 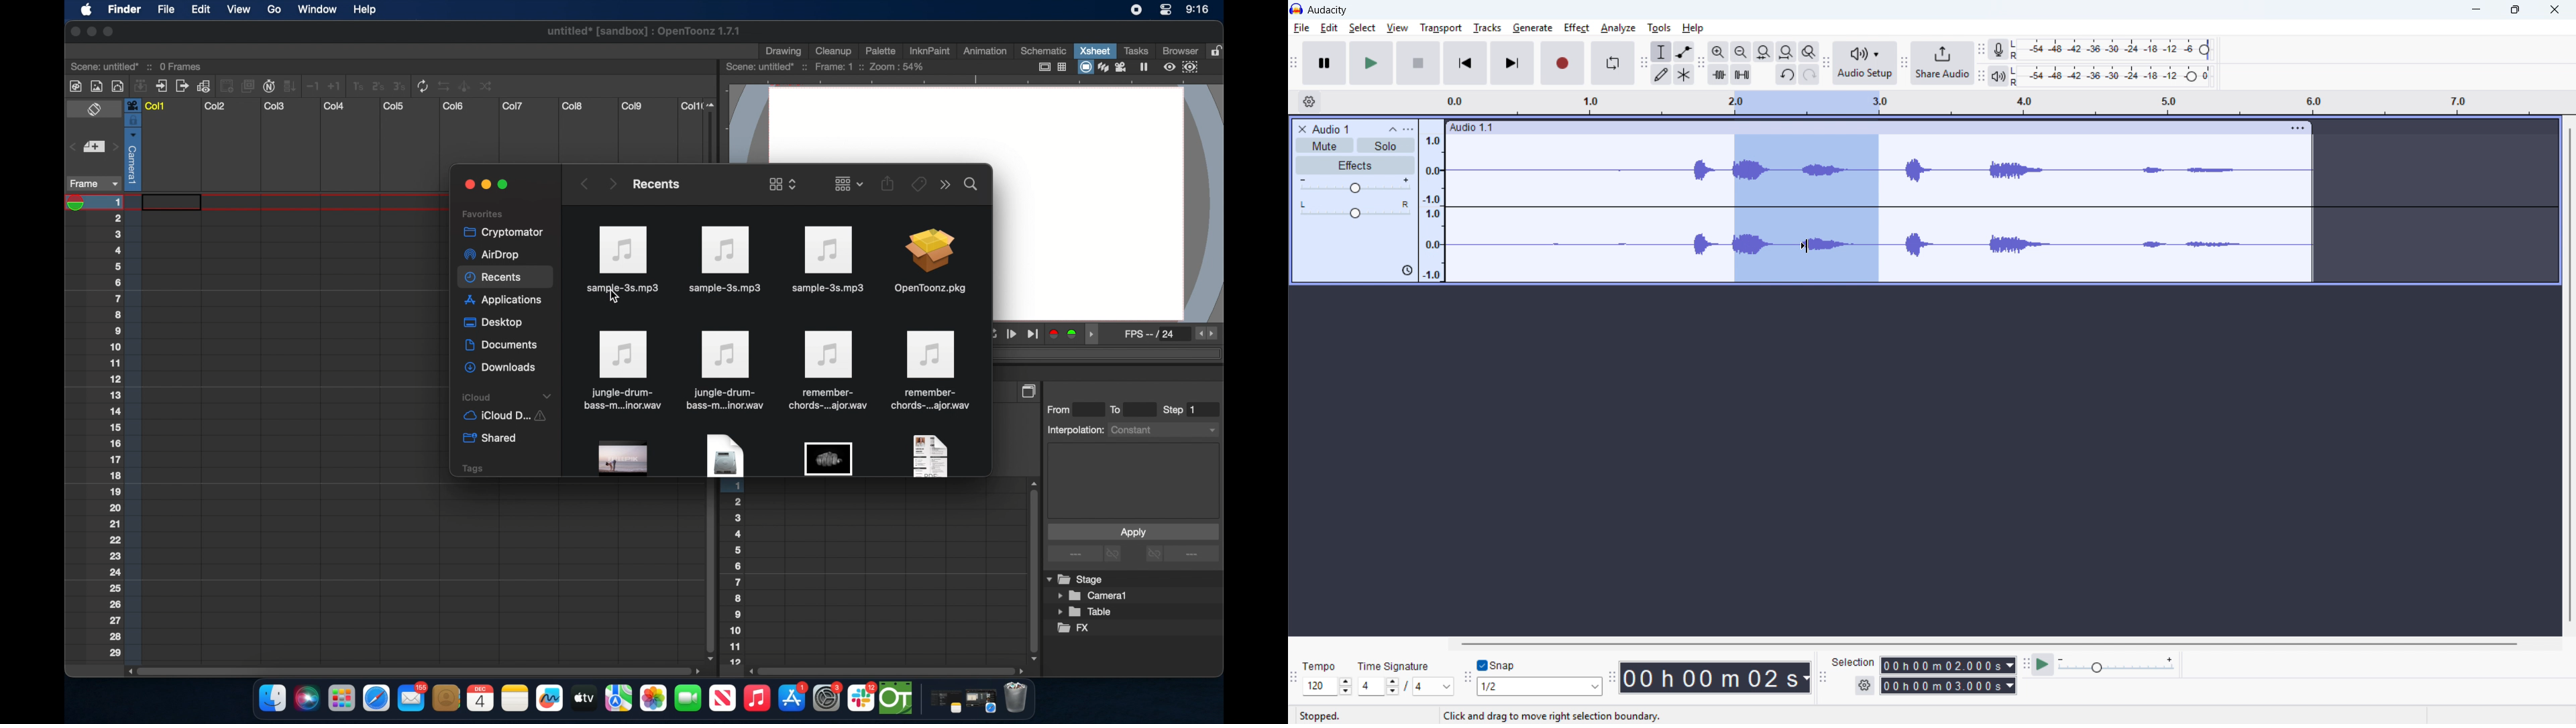 What do you see at coordinates (1183, 67) in the screenshot?
I see `preview` at bounding box center [1183, 67].